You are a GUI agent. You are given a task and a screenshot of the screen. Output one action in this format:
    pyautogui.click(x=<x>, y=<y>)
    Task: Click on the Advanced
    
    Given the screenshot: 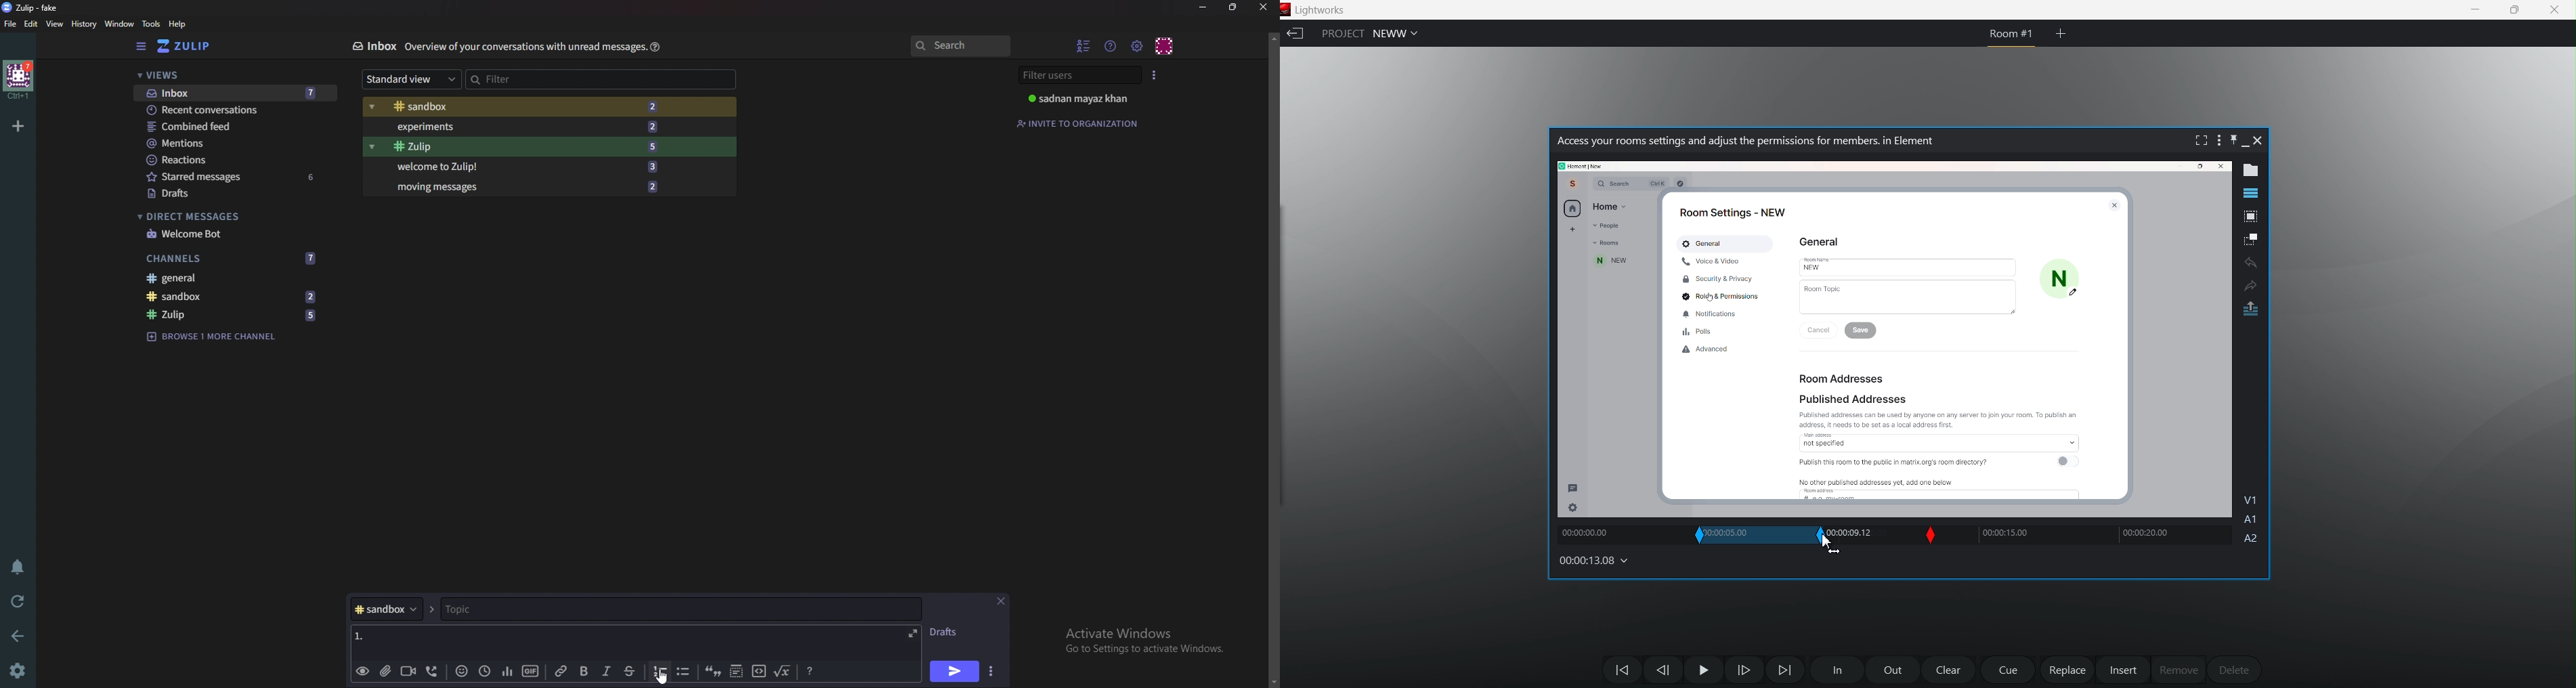 What is the action you would take?
    pyautogui.click(x=1709, y=349)
    